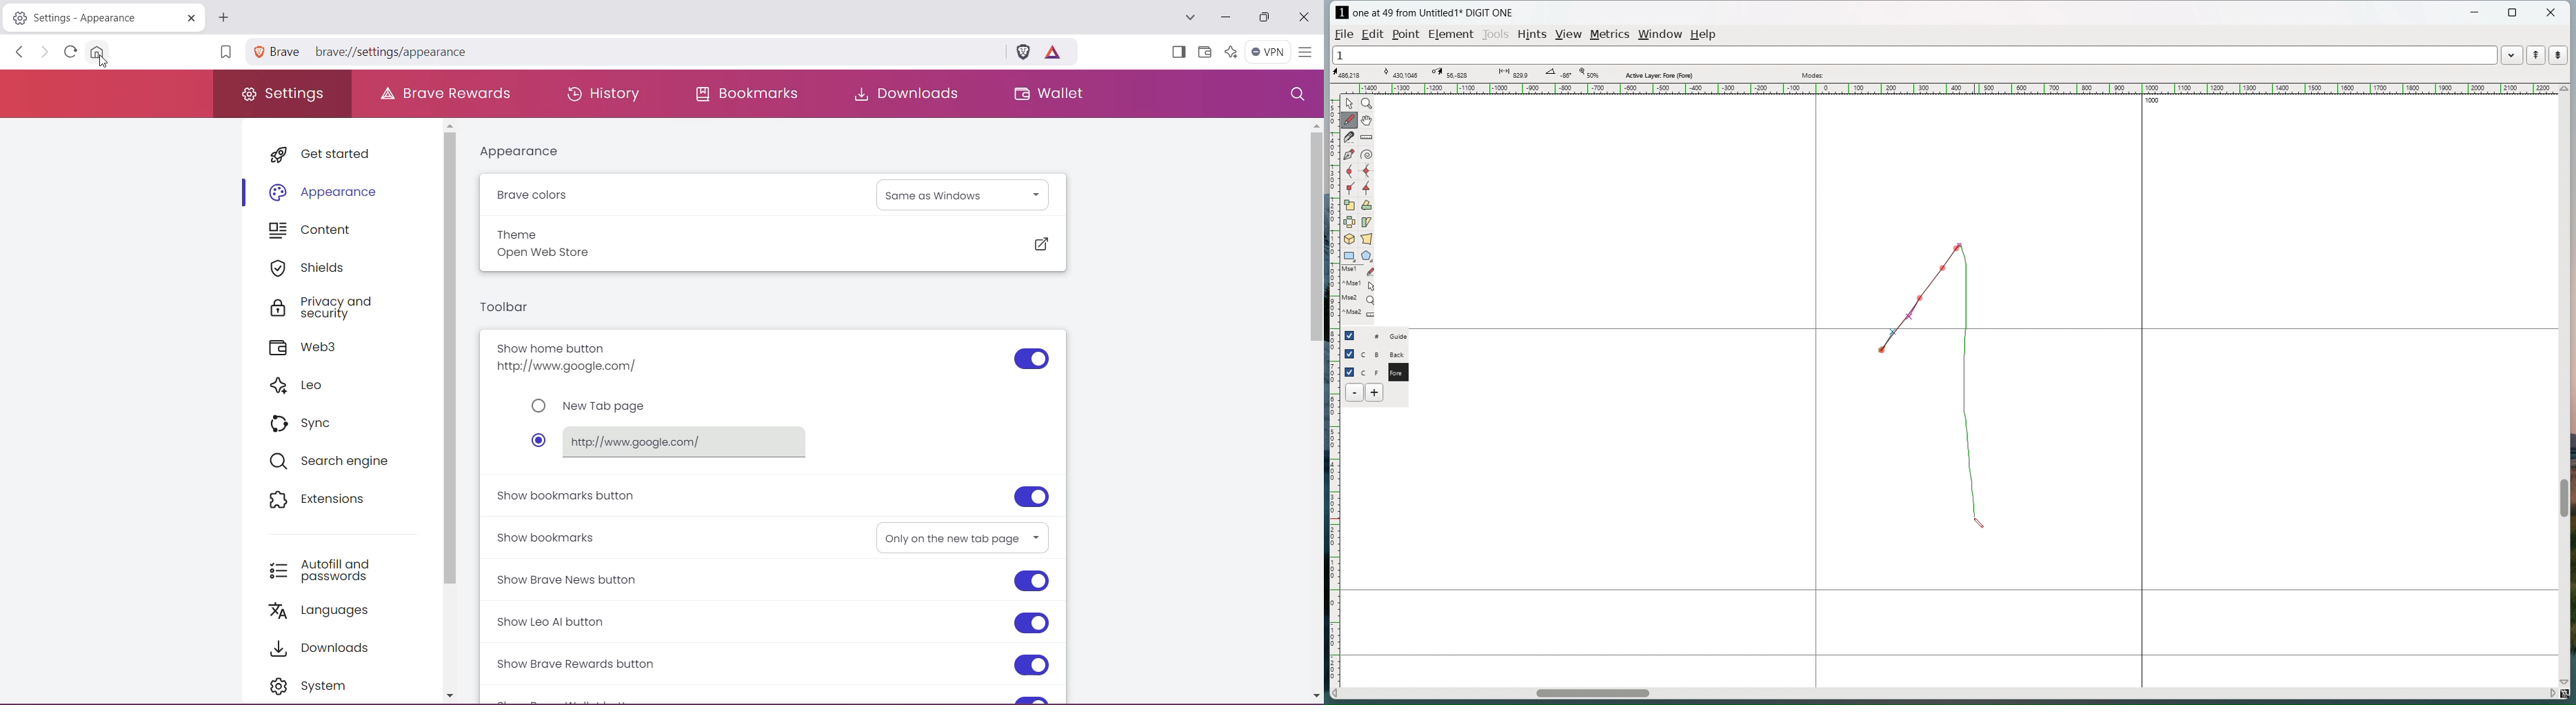 Image resolution: width=2576 pixels, height=728 pixels. I want to click on one at 49 from Untitled1 DIGIT ONE, so click(1432, 13).